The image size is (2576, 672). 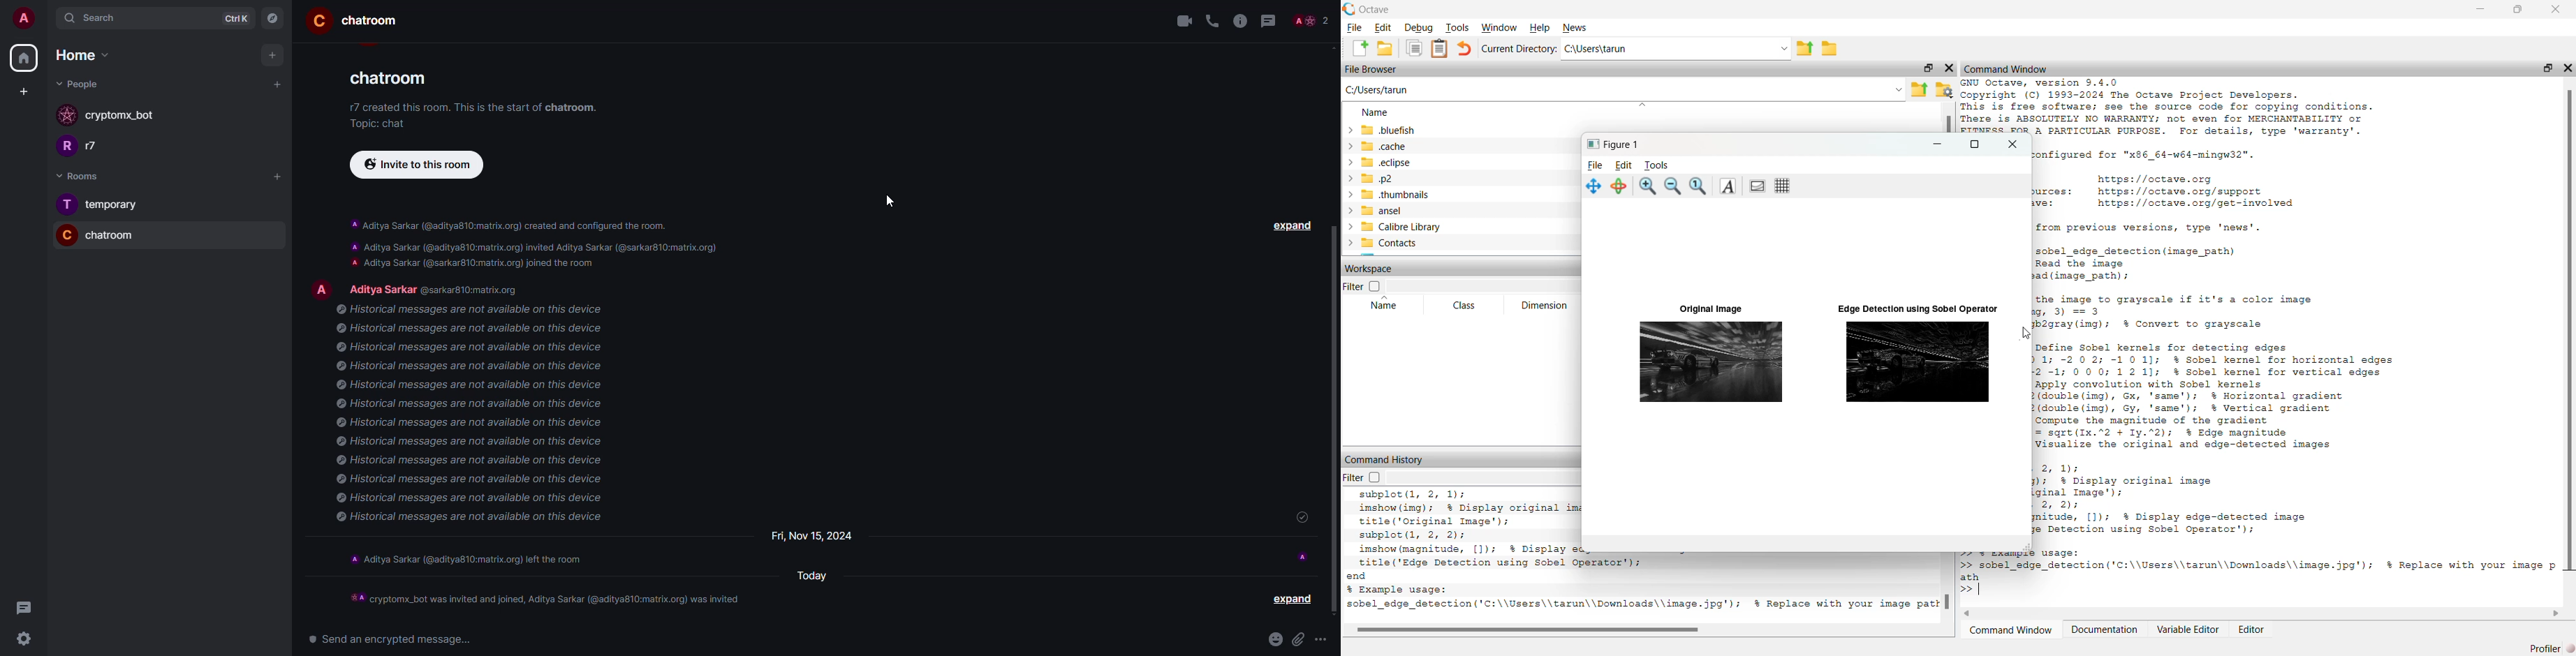 What do you see at coordinates (280, 176) in the screenshot?
I see `add` at bounding box center [280, 176].